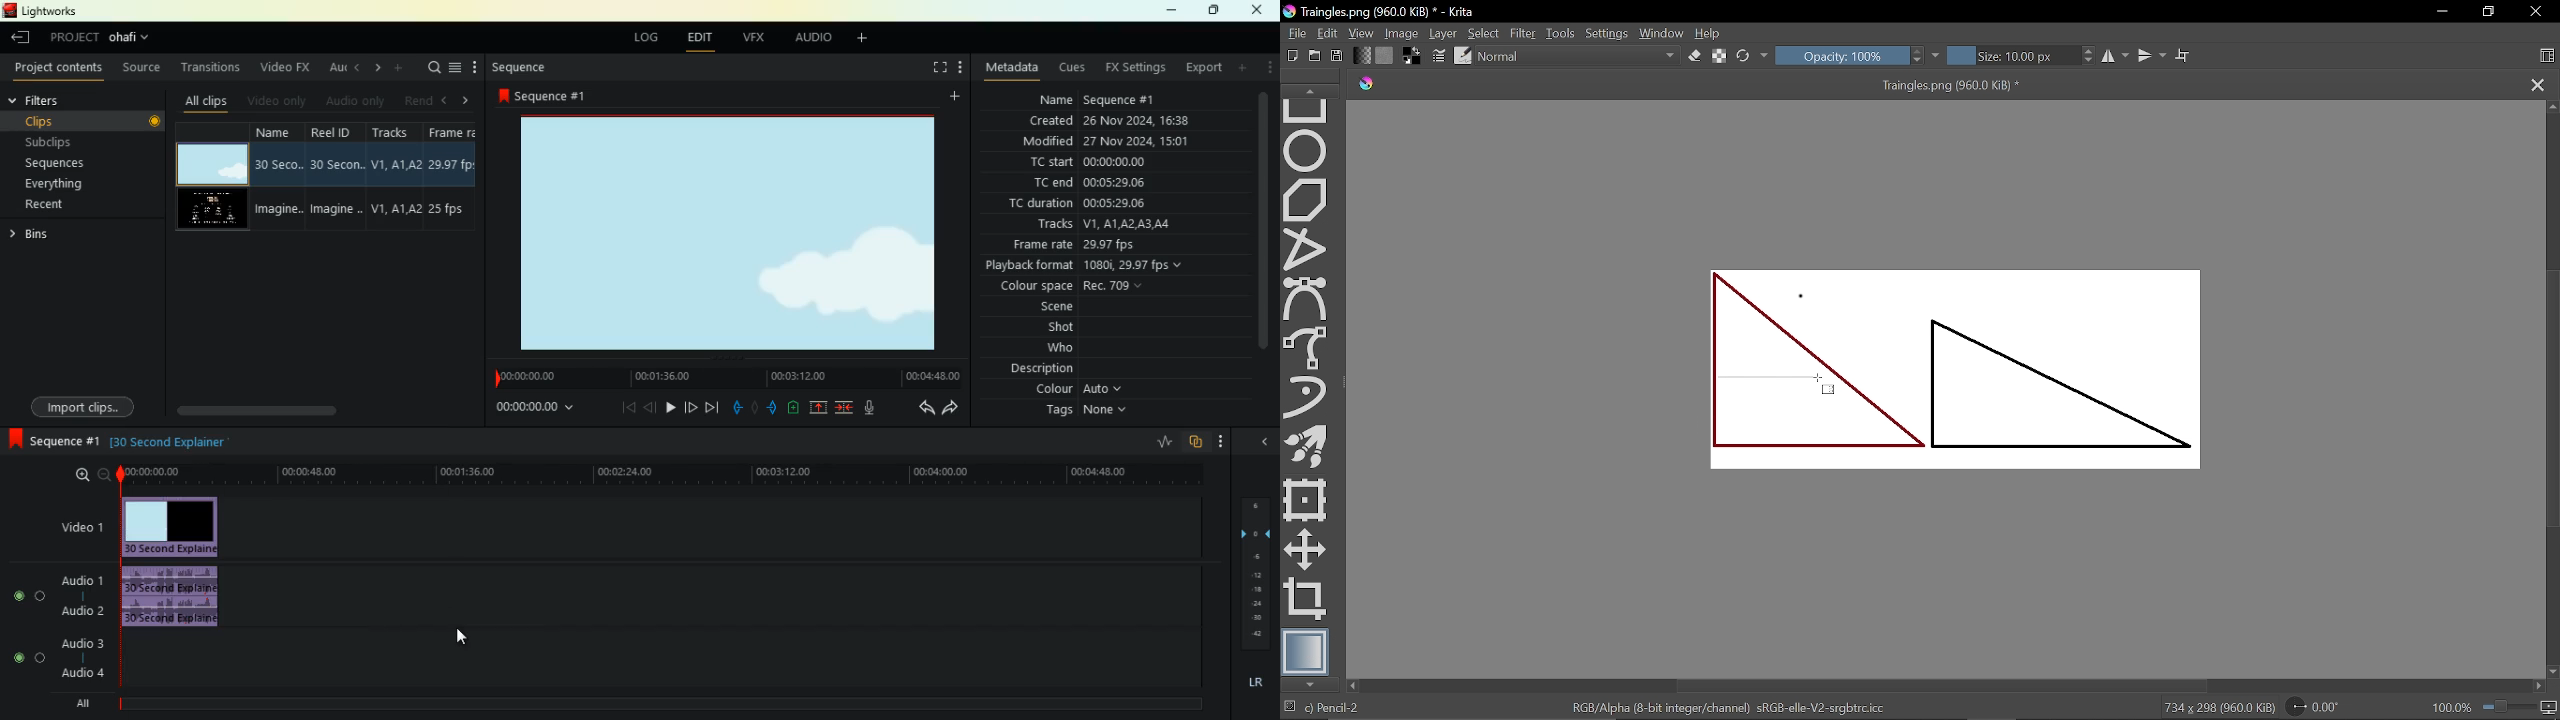  I want to click on play, so click(670, 407).